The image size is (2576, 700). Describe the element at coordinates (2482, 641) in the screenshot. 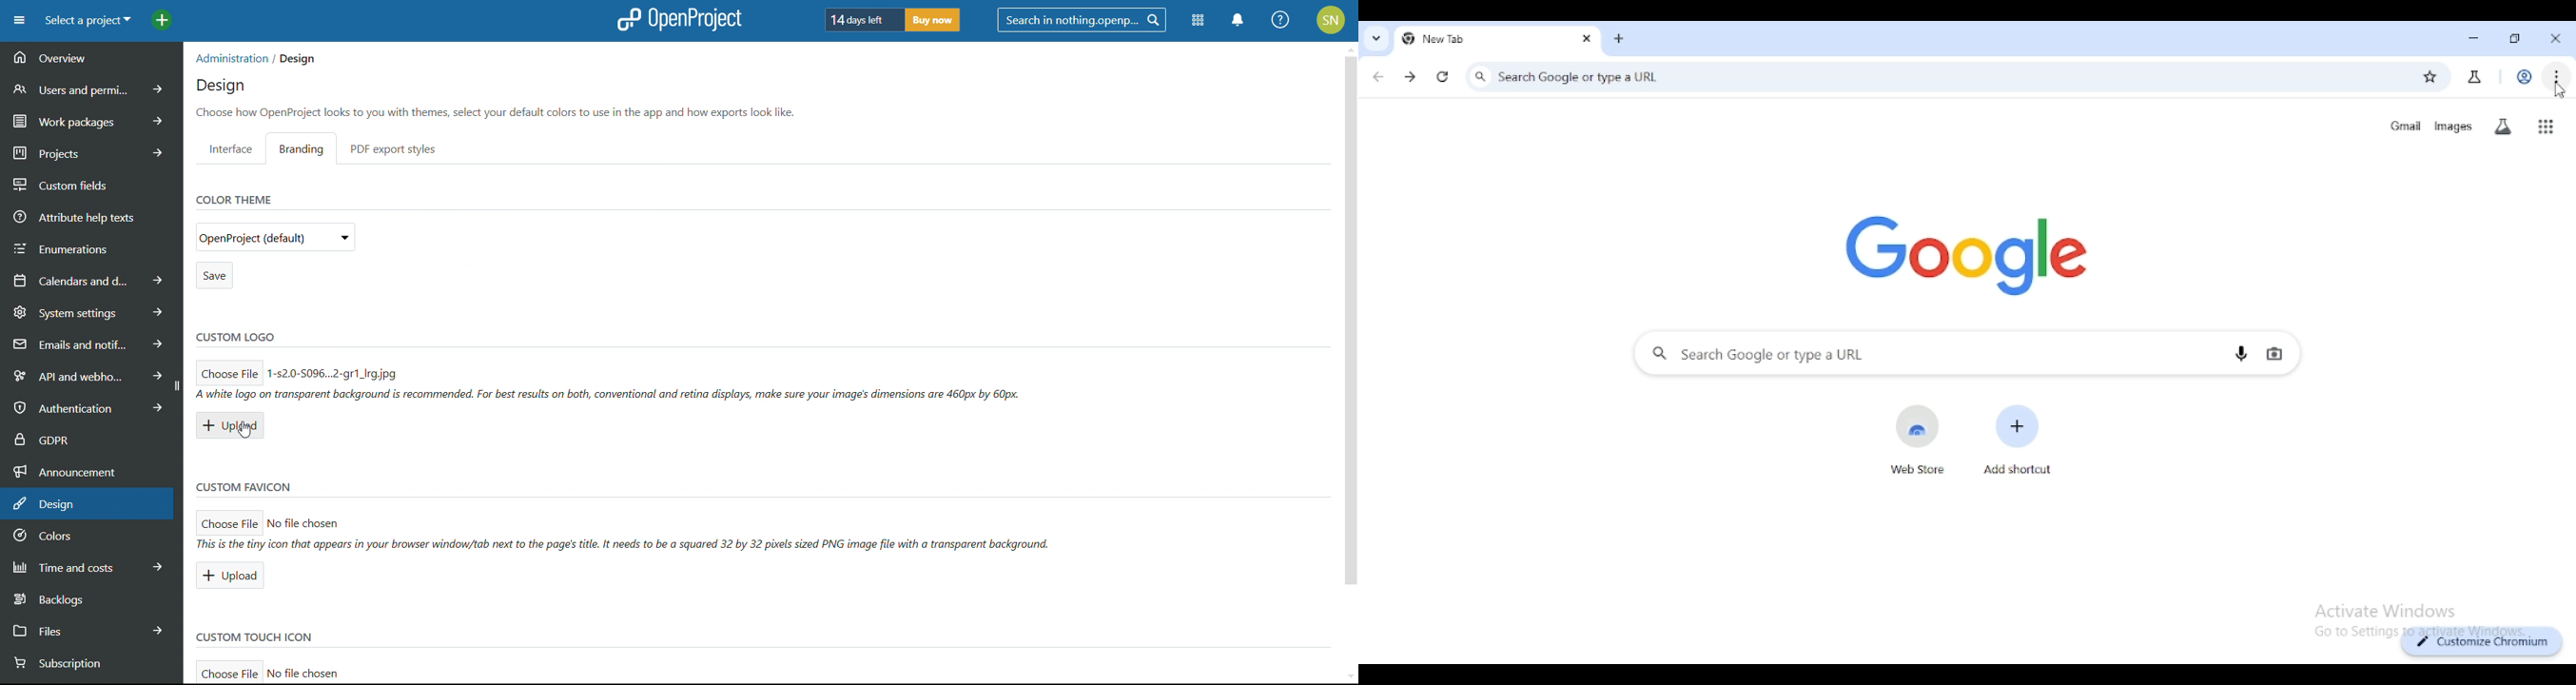

I see `customize chromium` at that location.